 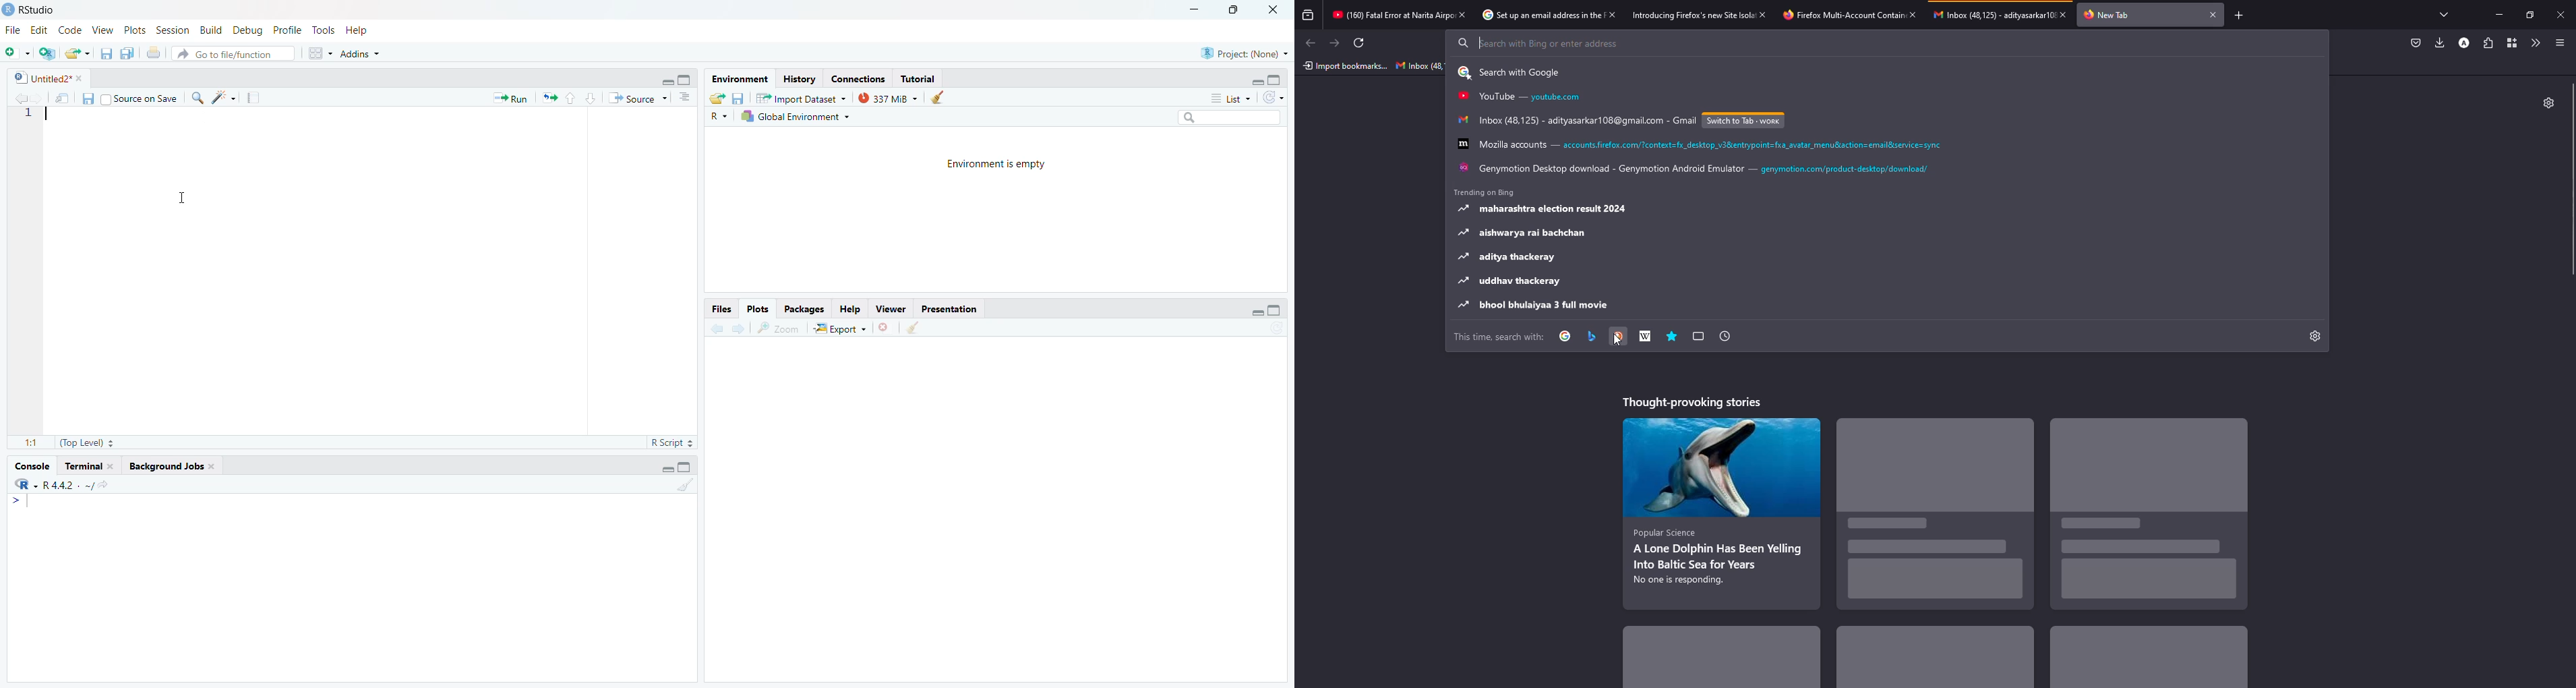 I want to click on show document outline, so click(x=686, y=97).